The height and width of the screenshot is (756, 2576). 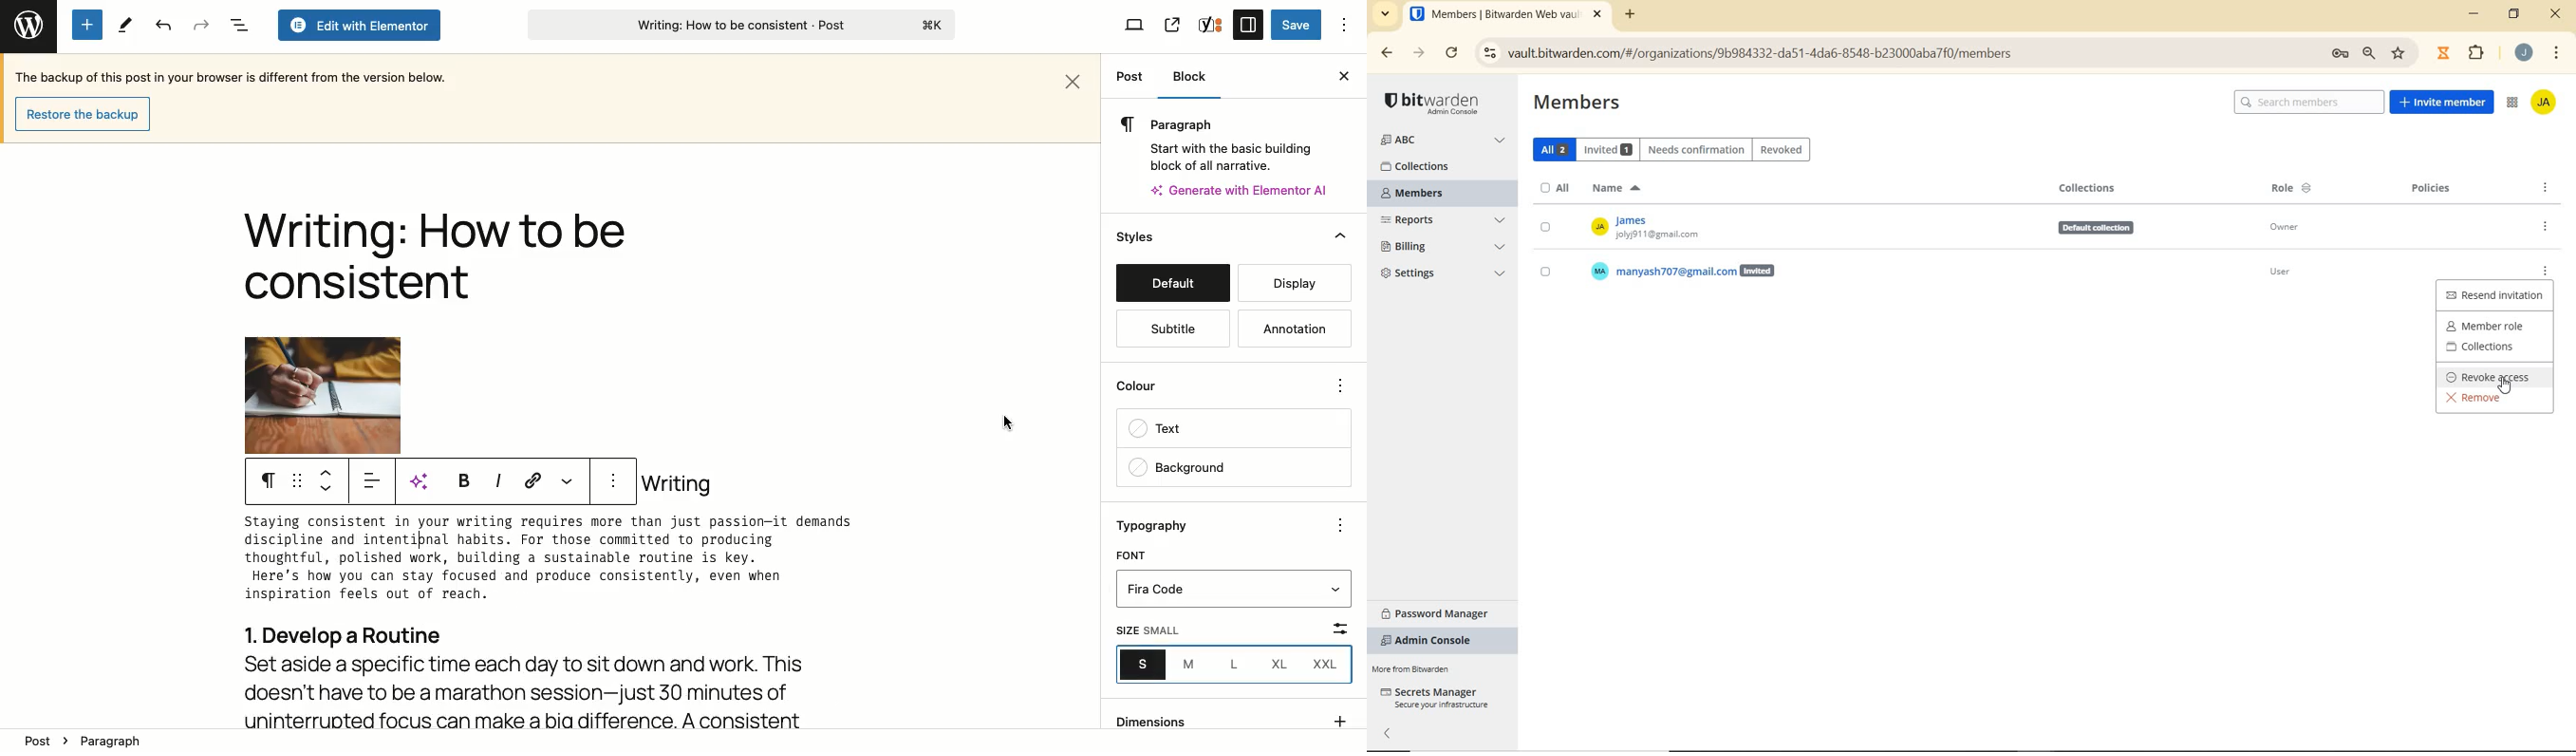 What do you see at coordinates (1388, 53) in the screenshot?
I see `BACK` at bounding box center [1388, 53].